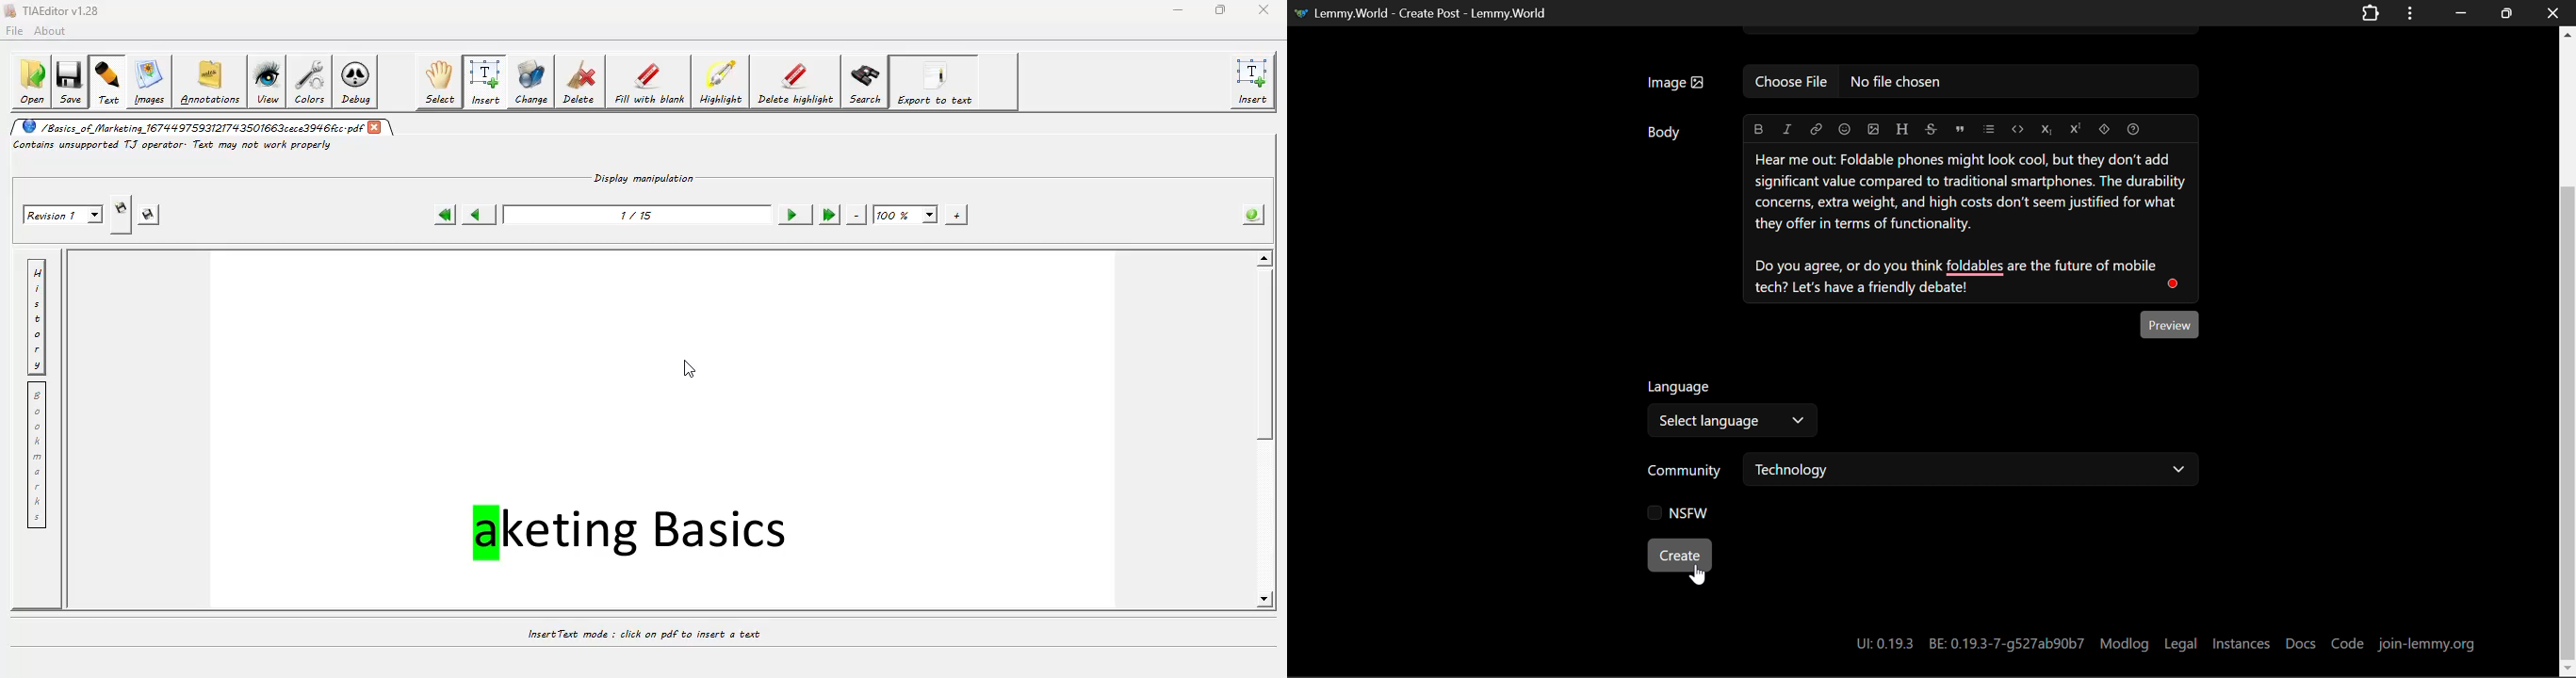 The height and width of the screenshot is (700, 2576). I want to click on Body, so click(1665, 131).